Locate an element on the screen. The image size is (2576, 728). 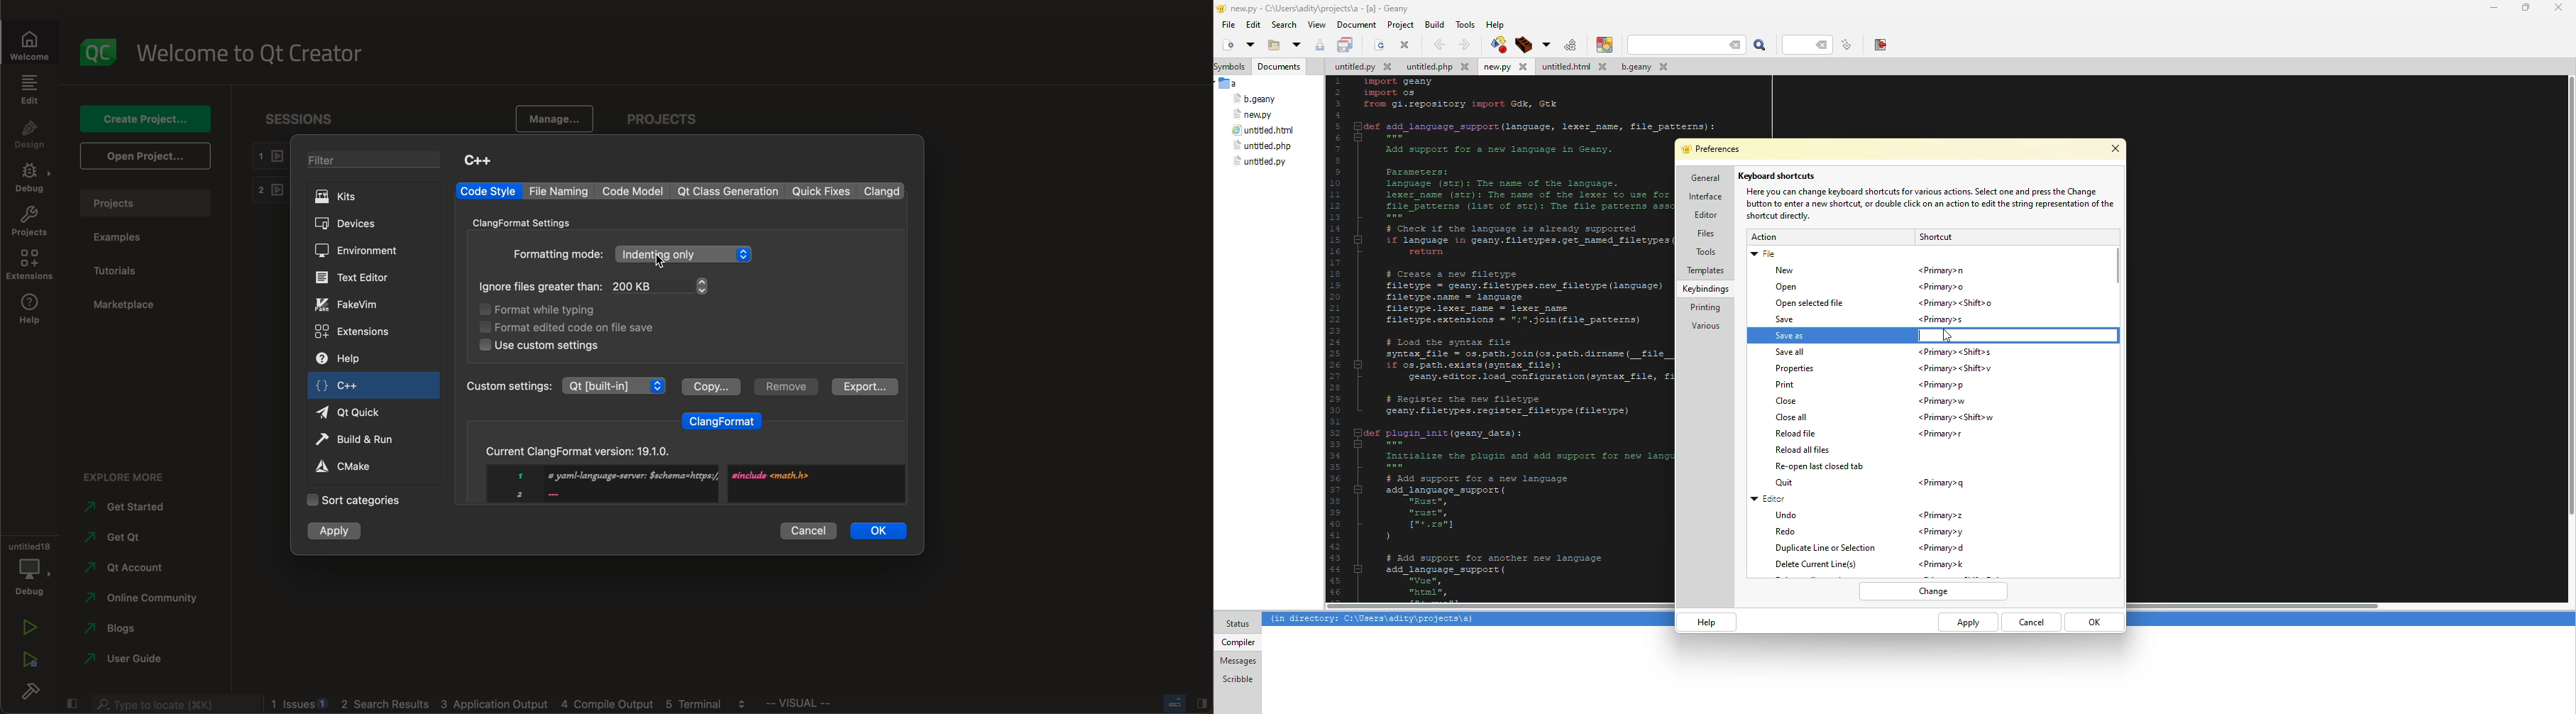
editor is located at coordinates (354, 278).